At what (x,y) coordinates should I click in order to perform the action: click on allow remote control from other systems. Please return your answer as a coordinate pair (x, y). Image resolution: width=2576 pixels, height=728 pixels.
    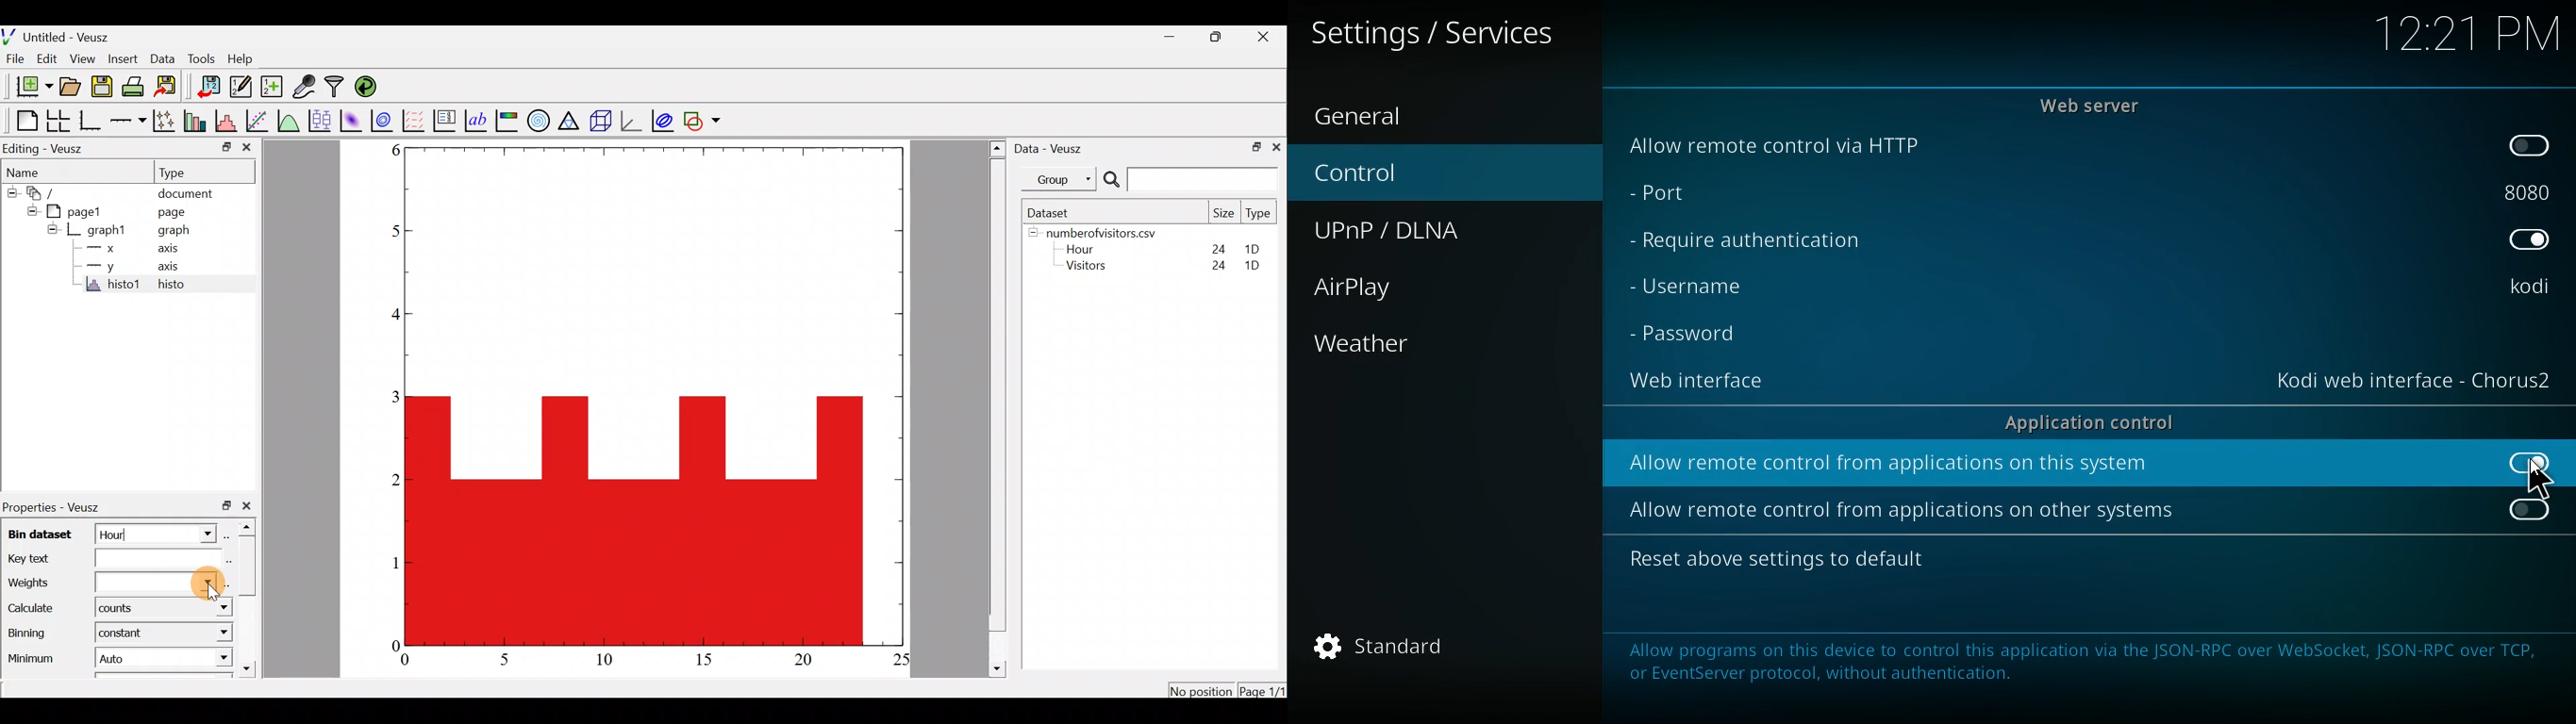
    Looking at the image, I should click on (1903, 509).